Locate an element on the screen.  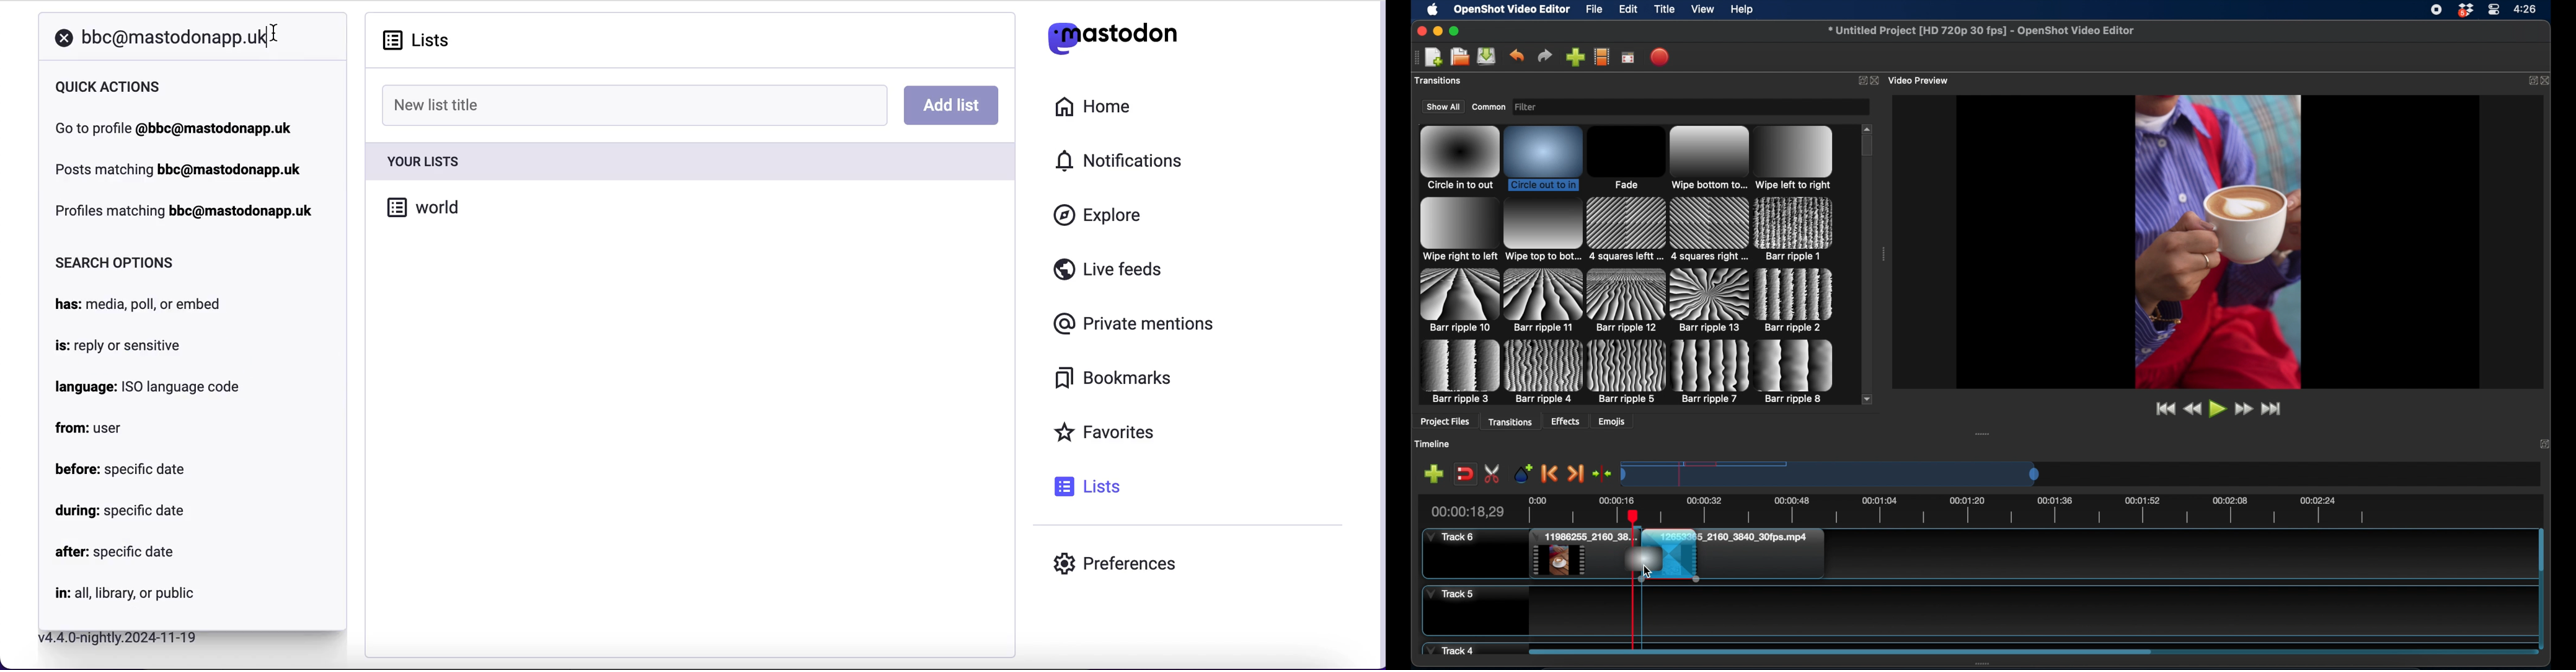
minimize is located at coordinates (1437, 31).